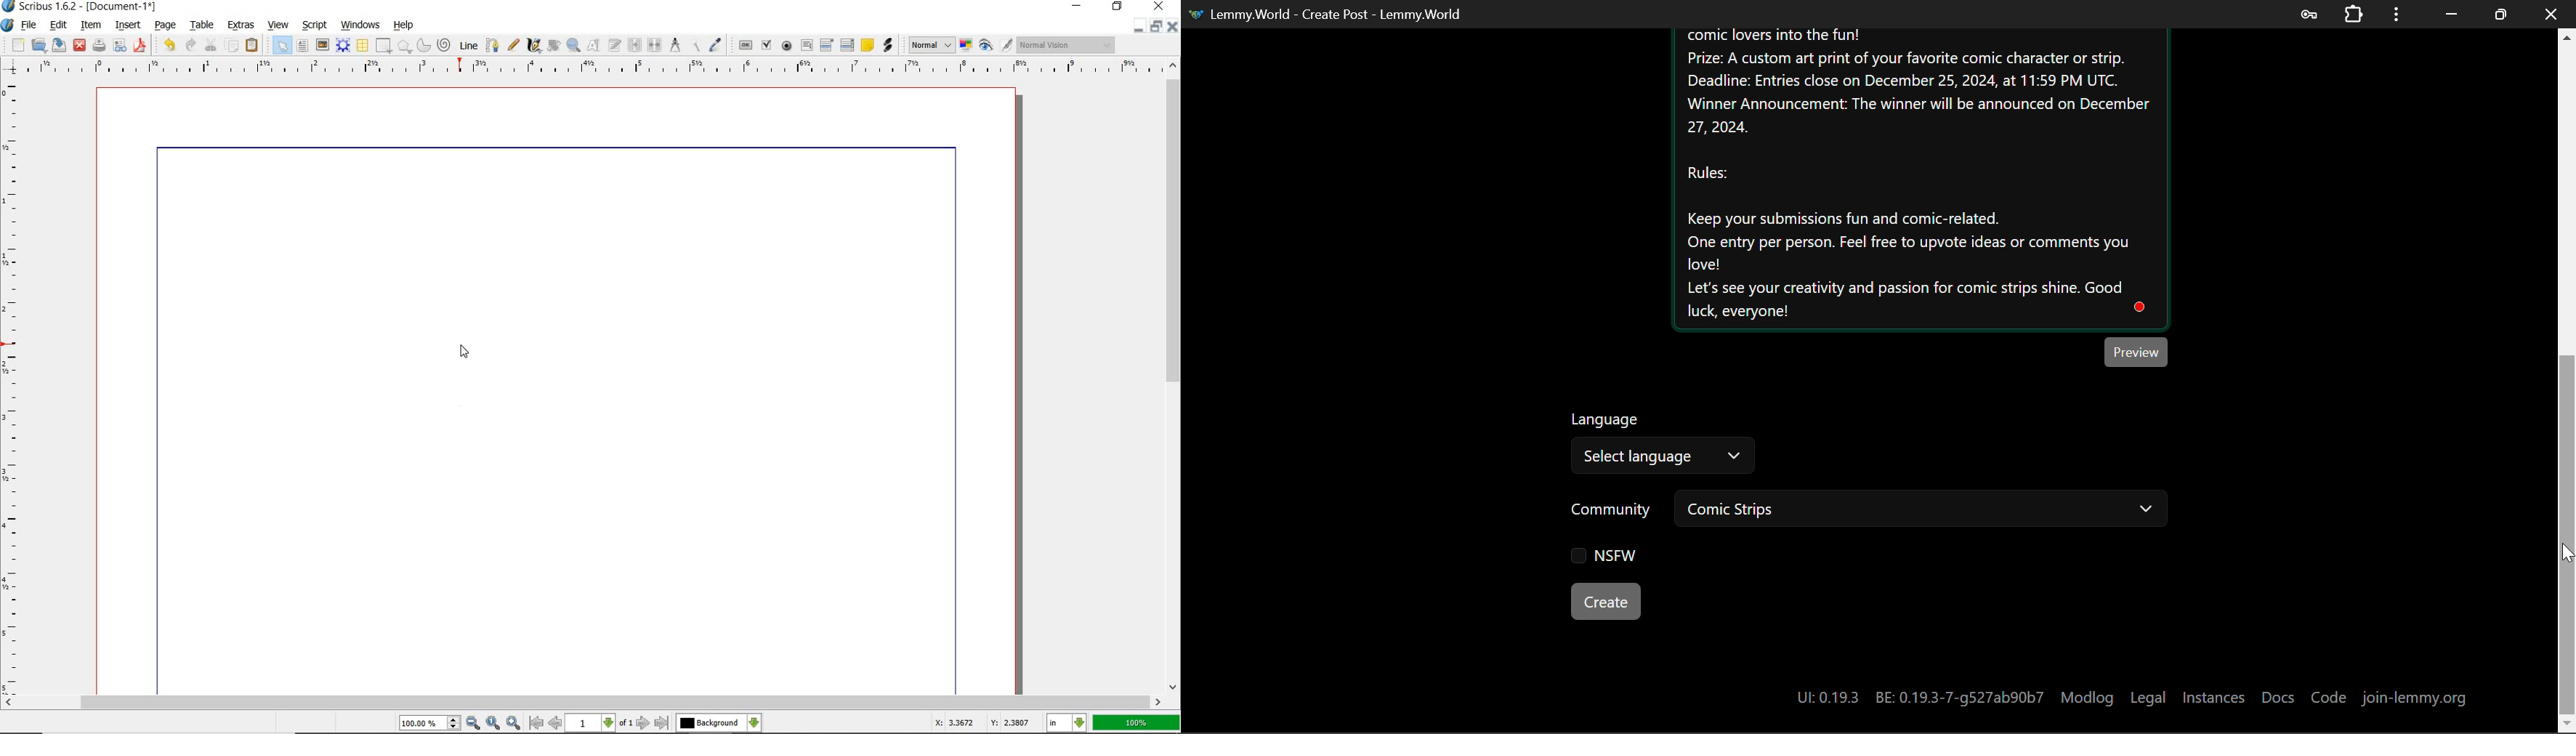 The width and height of the screenshot is (2576, 756). What do you see at coordinates (1605, 600) in the screenshot?
I see `Create` at bounding box center [1605, 600].